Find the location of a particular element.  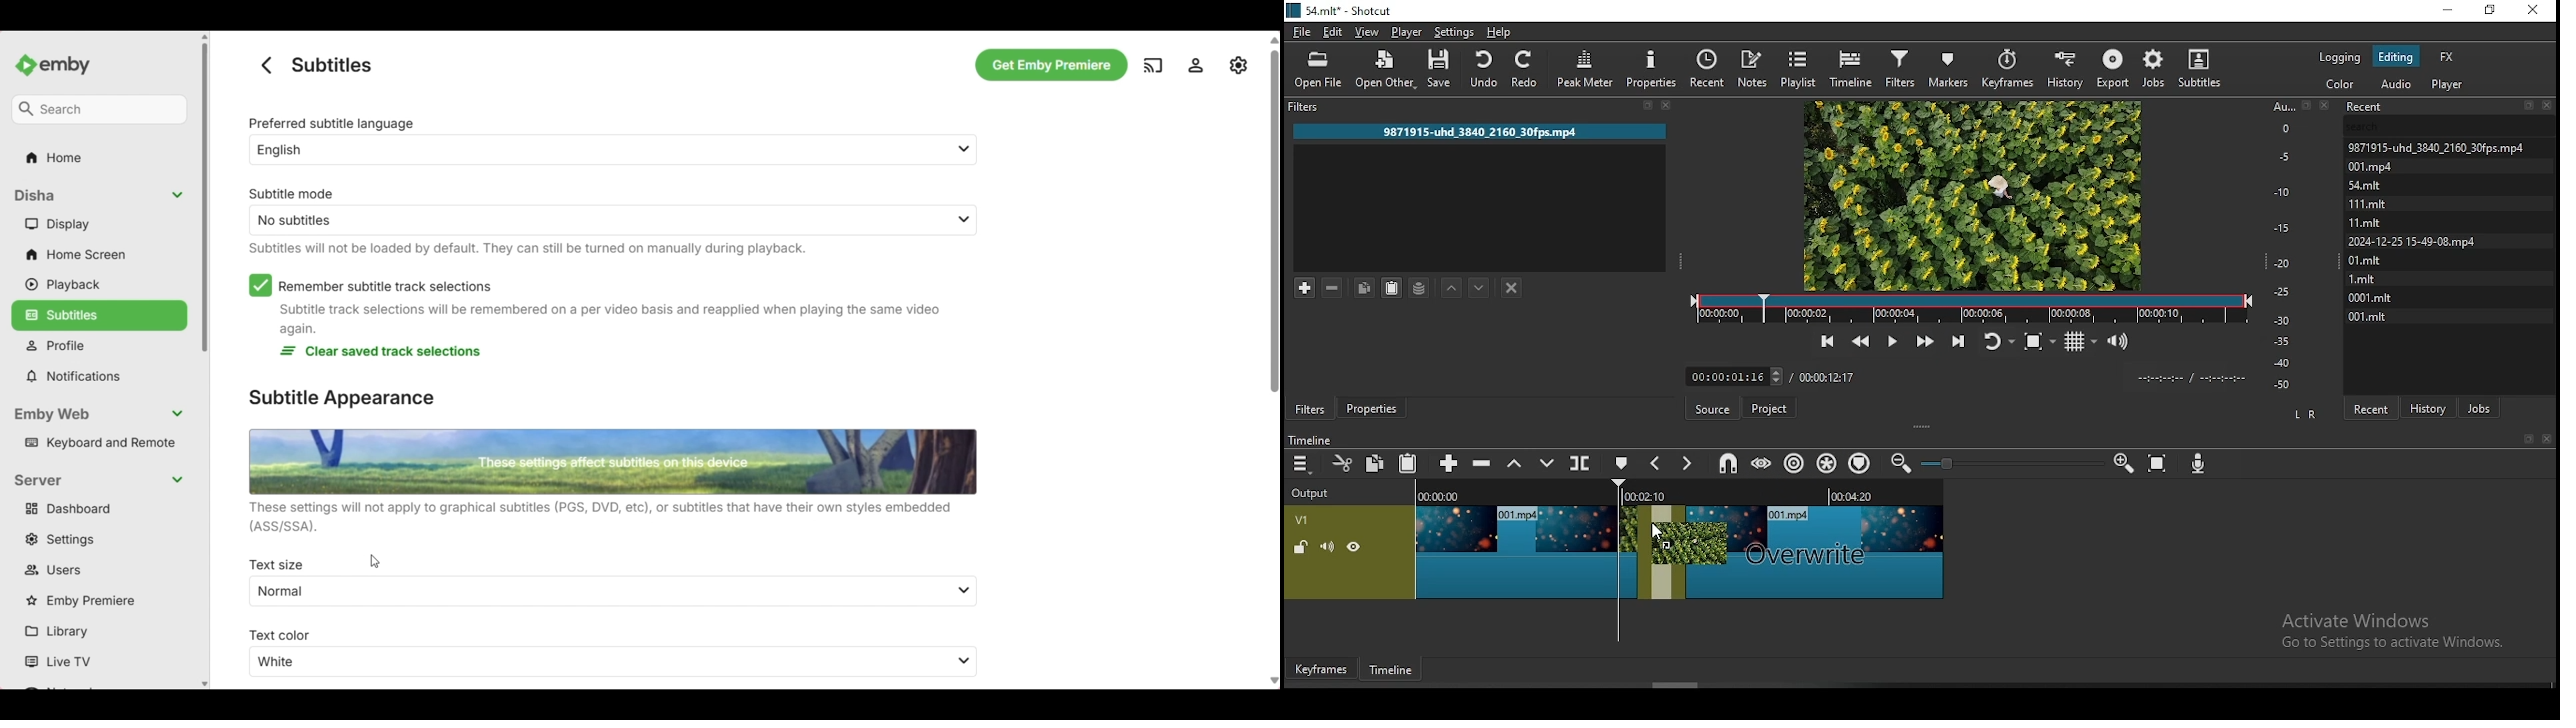

move filter up is located at coordinates (1453, 286).